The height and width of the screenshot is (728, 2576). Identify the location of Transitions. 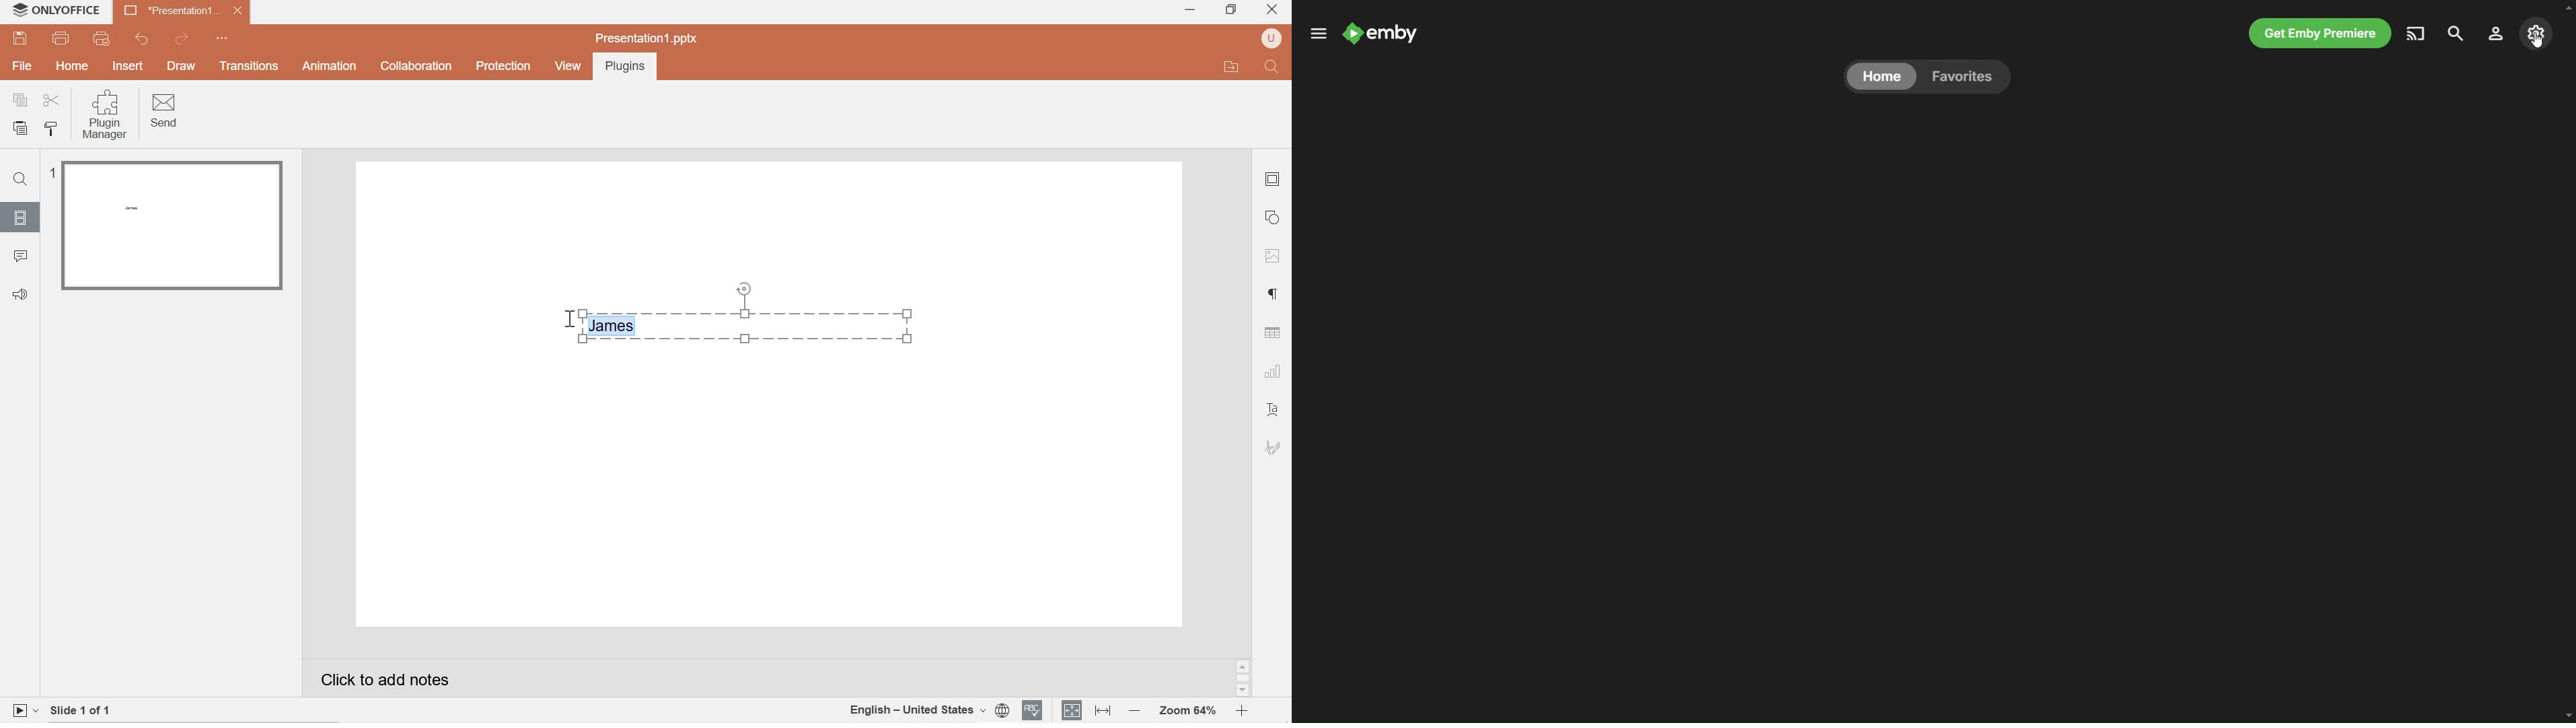
(249, 67).